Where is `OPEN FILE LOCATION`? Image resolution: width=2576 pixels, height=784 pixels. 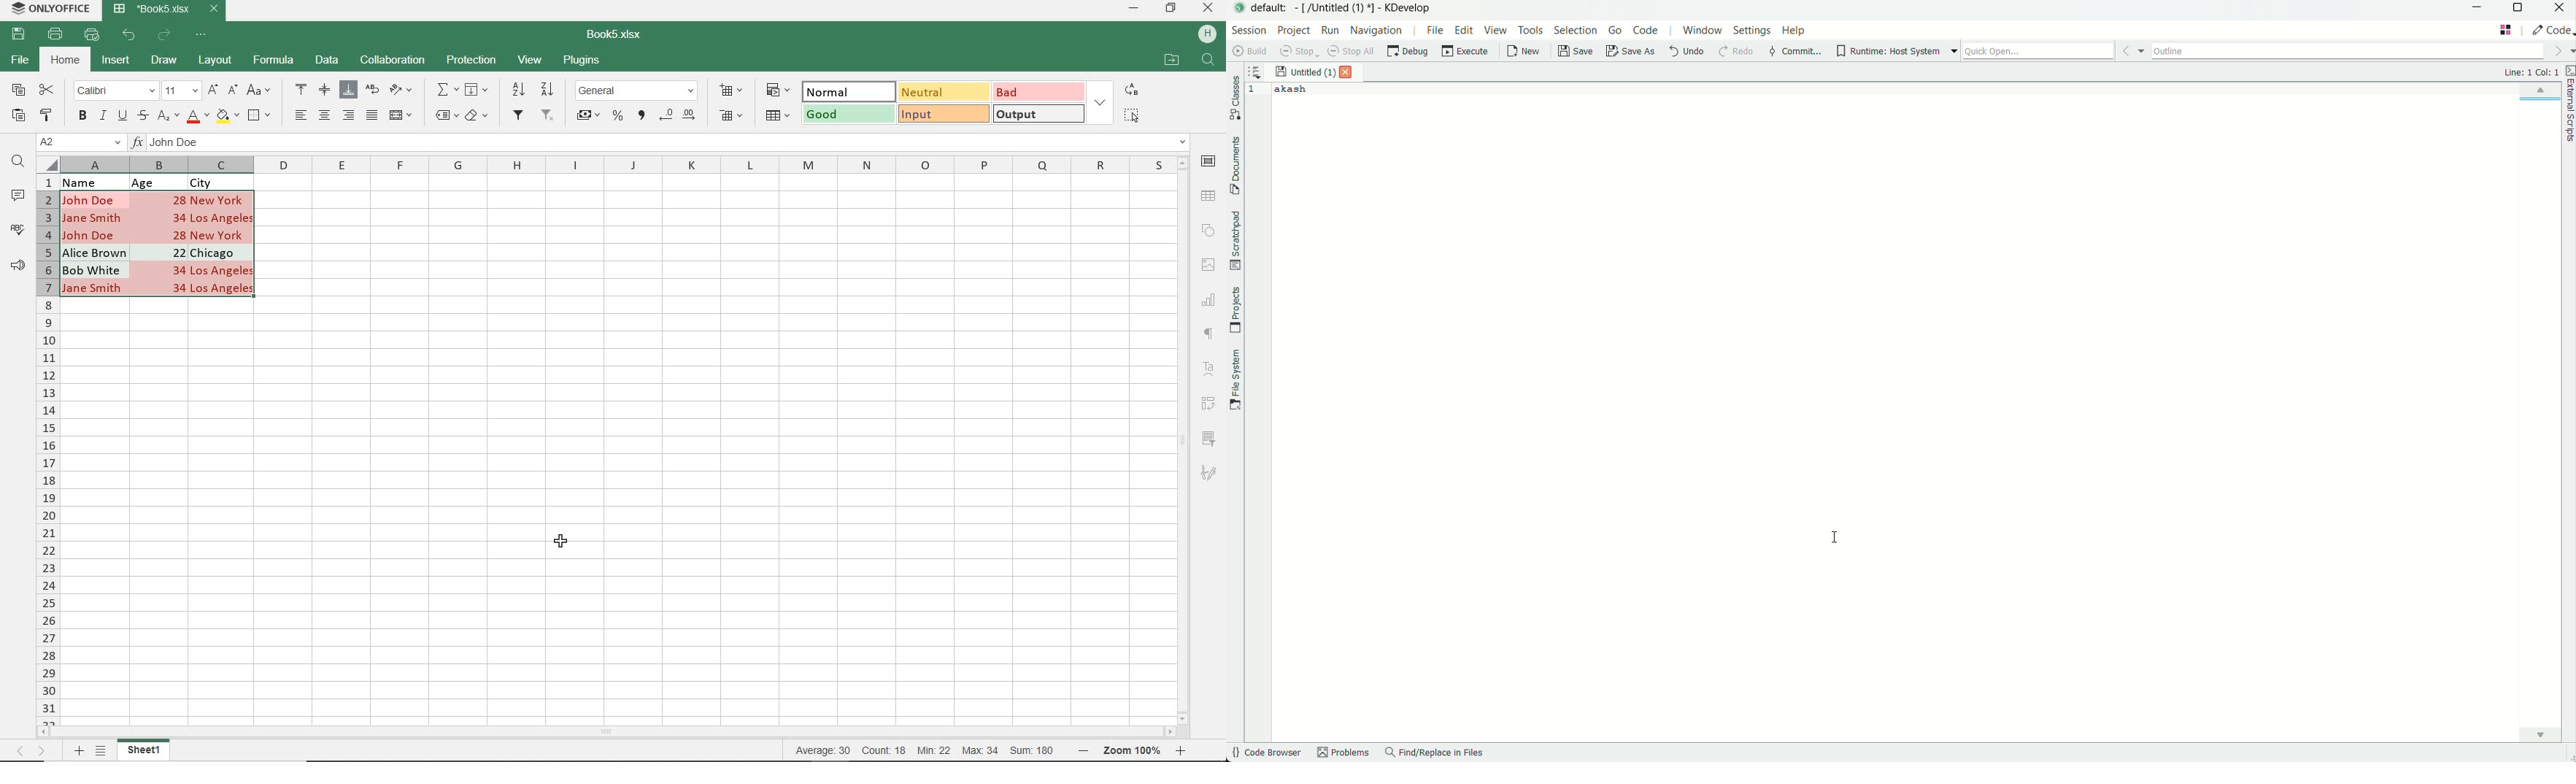 OPEN FILE LOCATION is located at coordinates (1171, 61).